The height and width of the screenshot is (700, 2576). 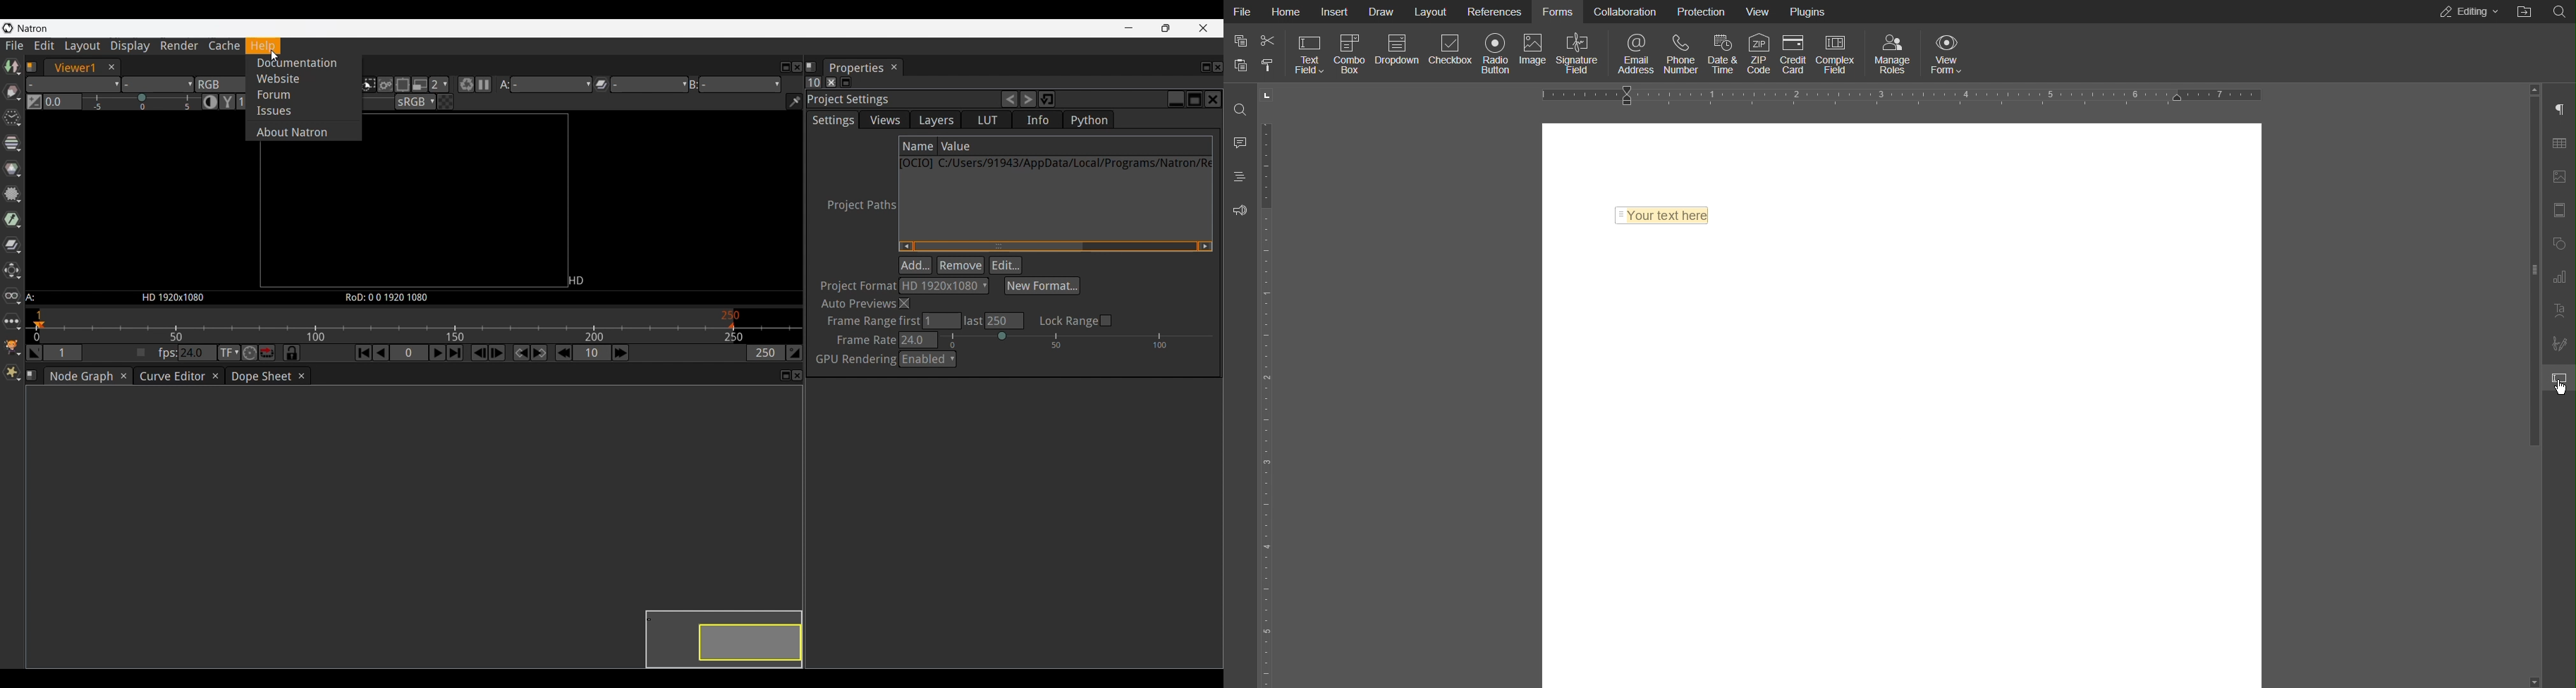 What do you see at coordinates (1243, 11) in the screenshot?
I see `File` at bounding box center [1243, 11].